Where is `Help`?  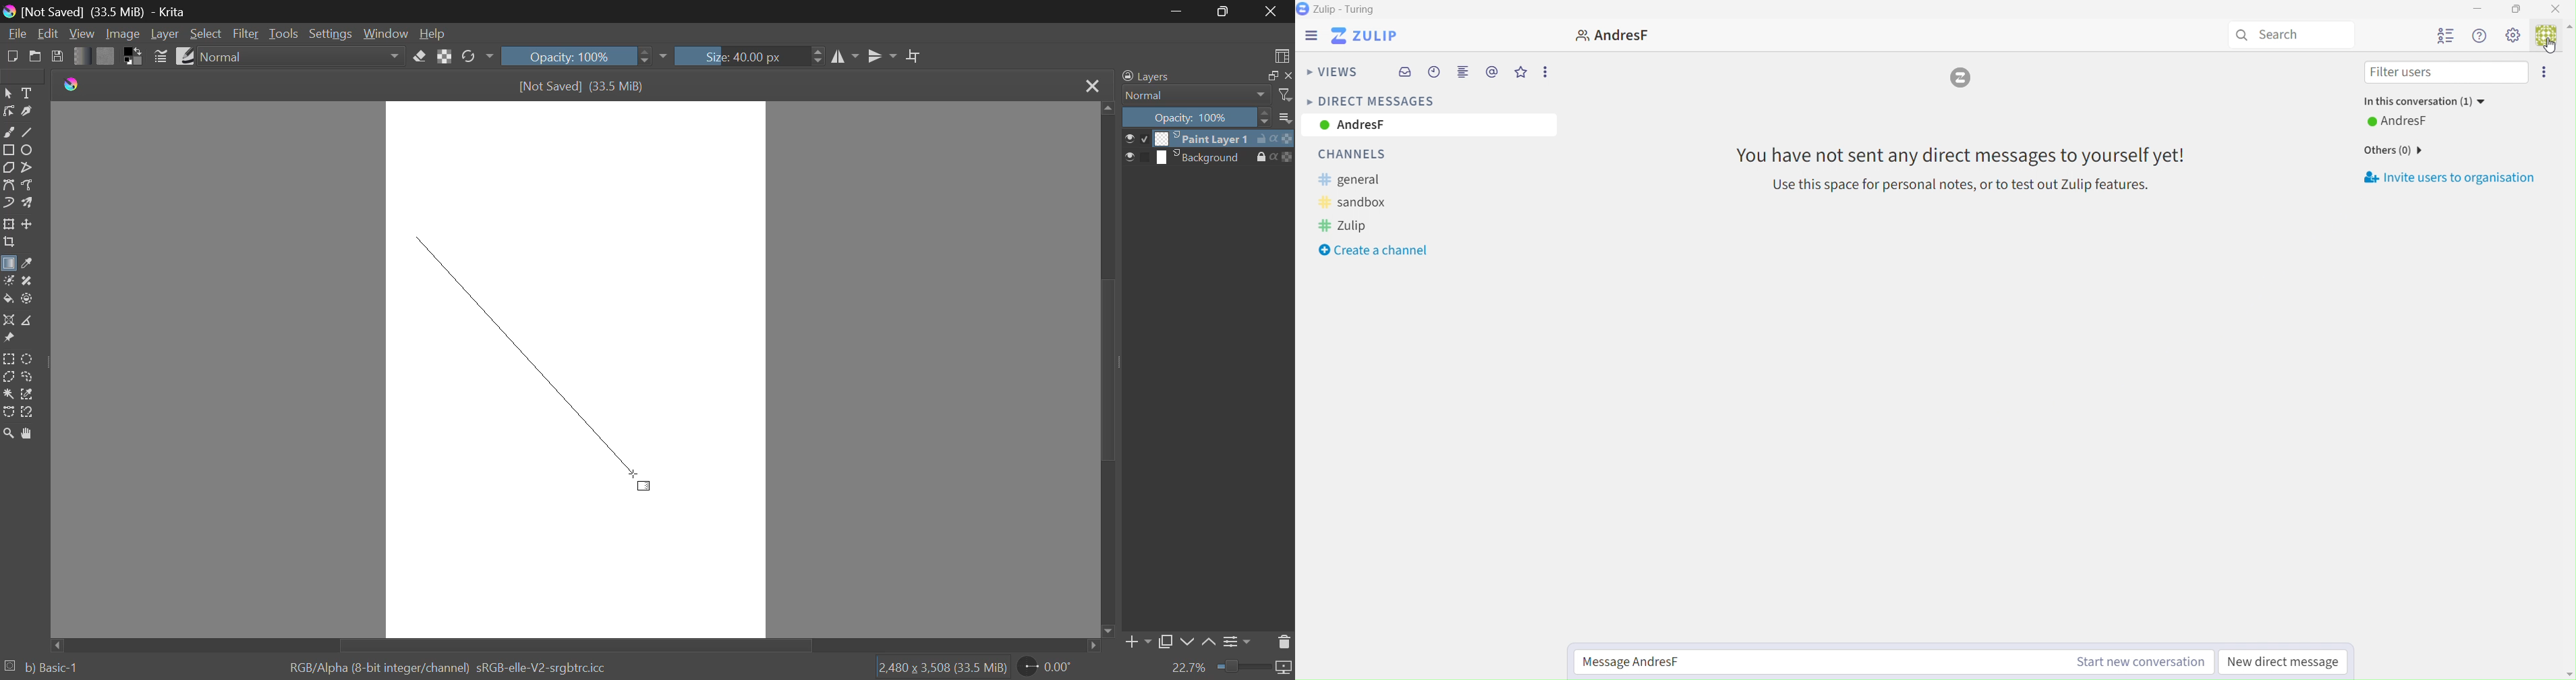
Help is located at coordinates (432, 33).